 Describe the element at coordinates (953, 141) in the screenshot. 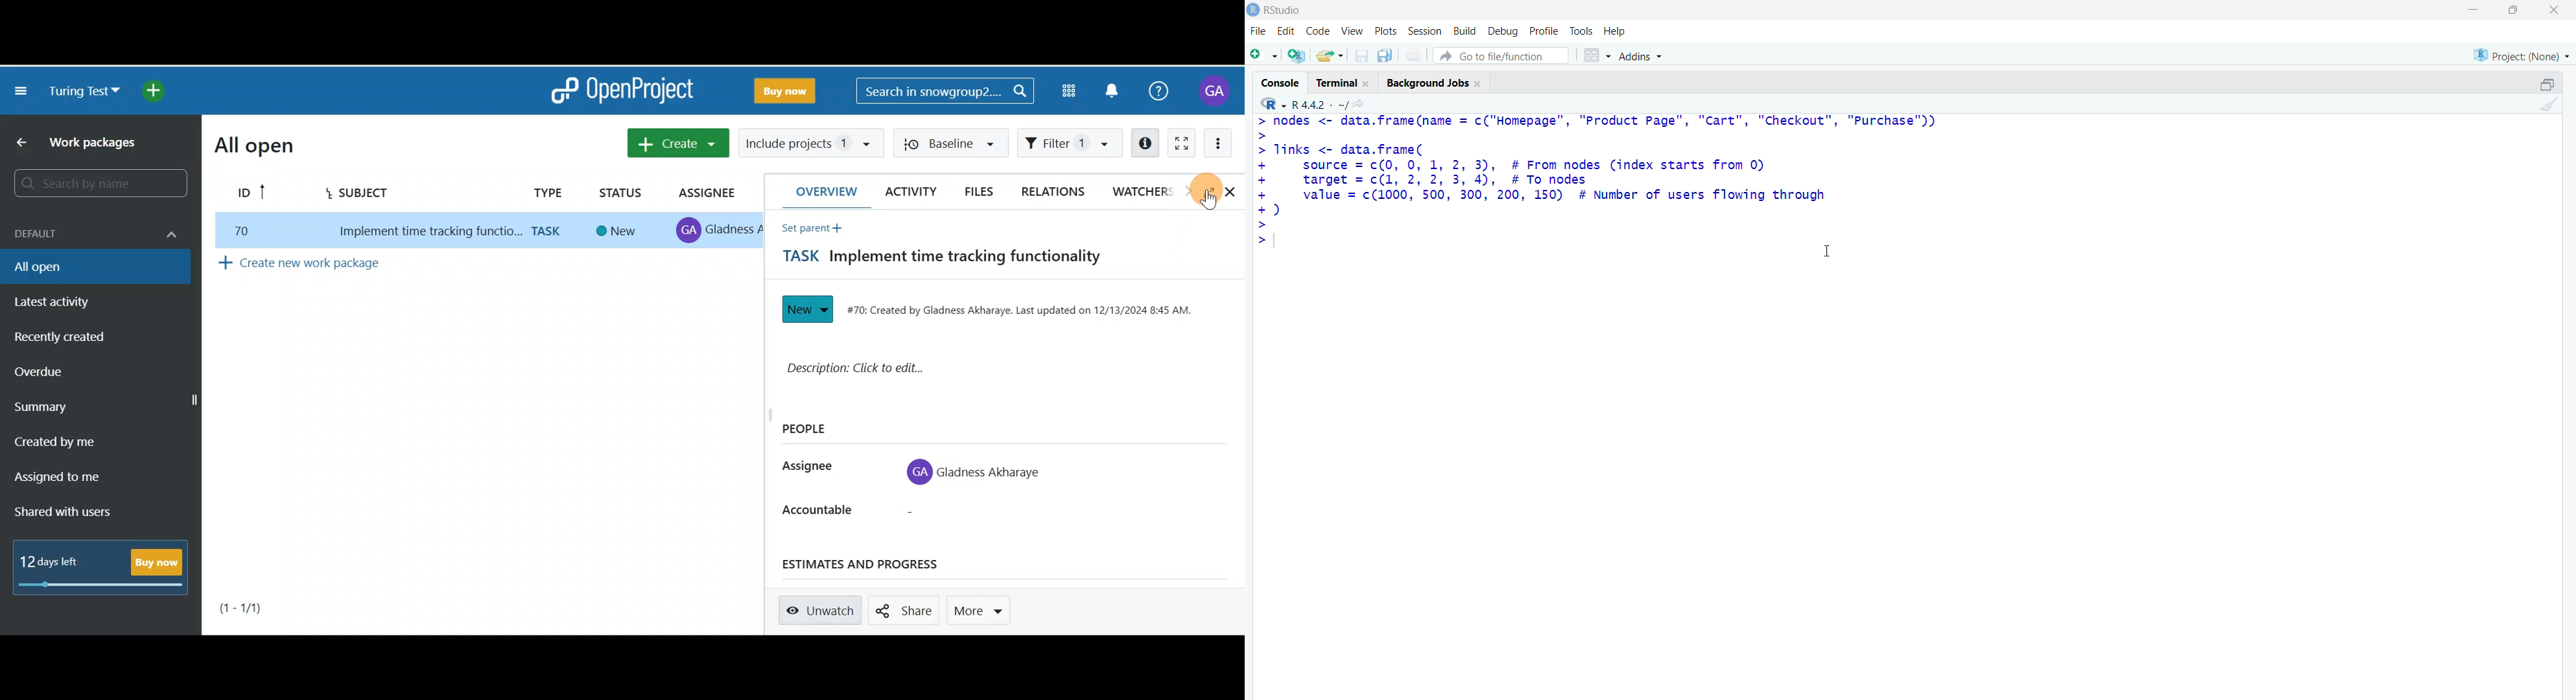

I see `Baseline` at that location.